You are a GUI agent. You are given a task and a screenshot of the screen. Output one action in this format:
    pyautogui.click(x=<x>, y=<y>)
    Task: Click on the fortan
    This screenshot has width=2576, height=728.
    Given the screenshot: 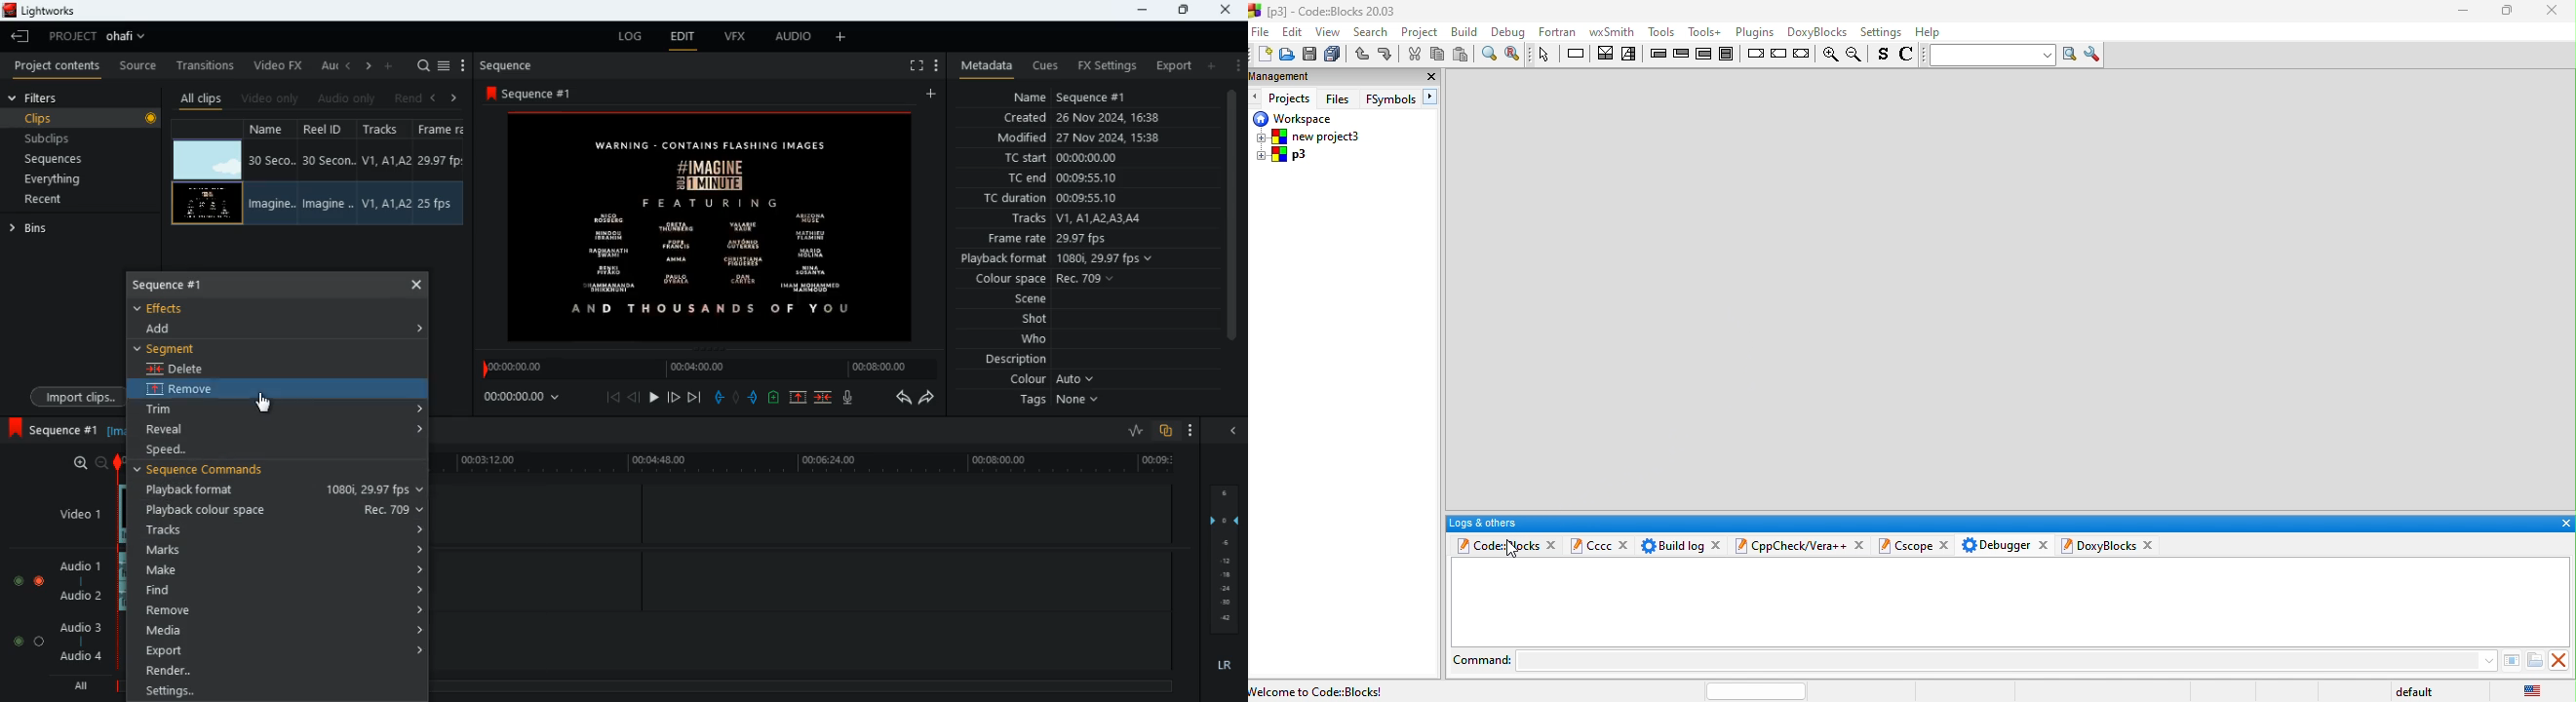 What is the action you would take?
    pyautogui.click(x=1558, y=31)
    